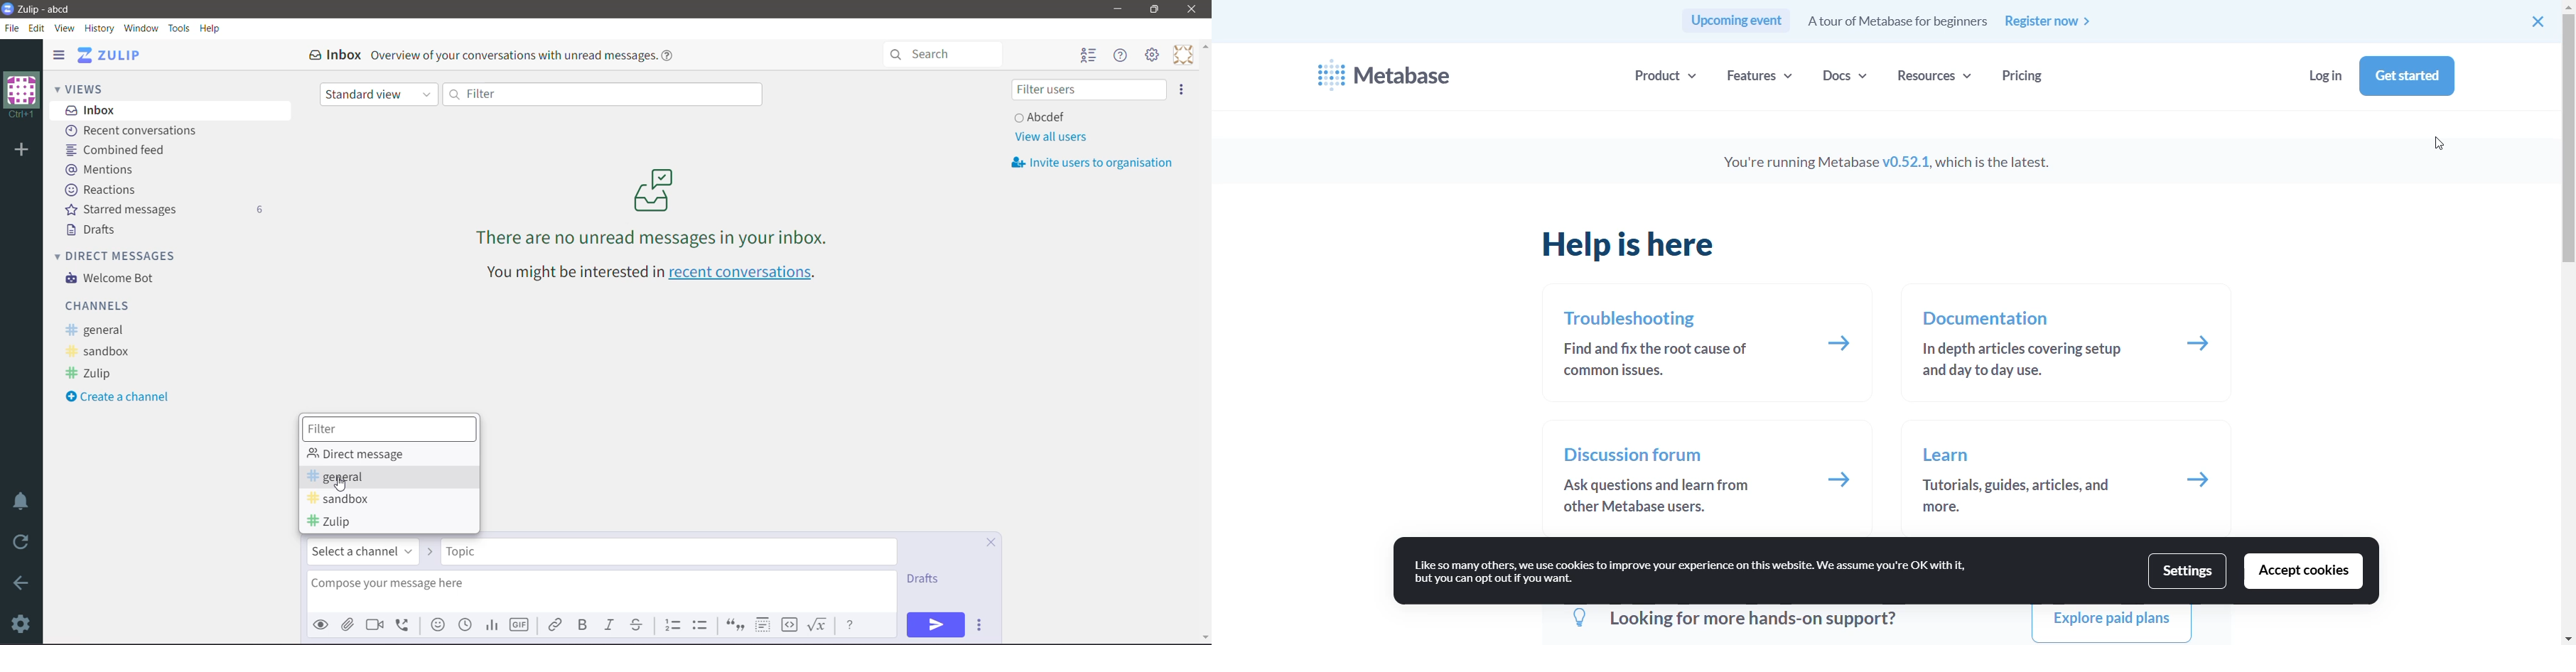 This screenshot has width=2576, height=672. I want to click on Main Menu, so click(1153, 55).